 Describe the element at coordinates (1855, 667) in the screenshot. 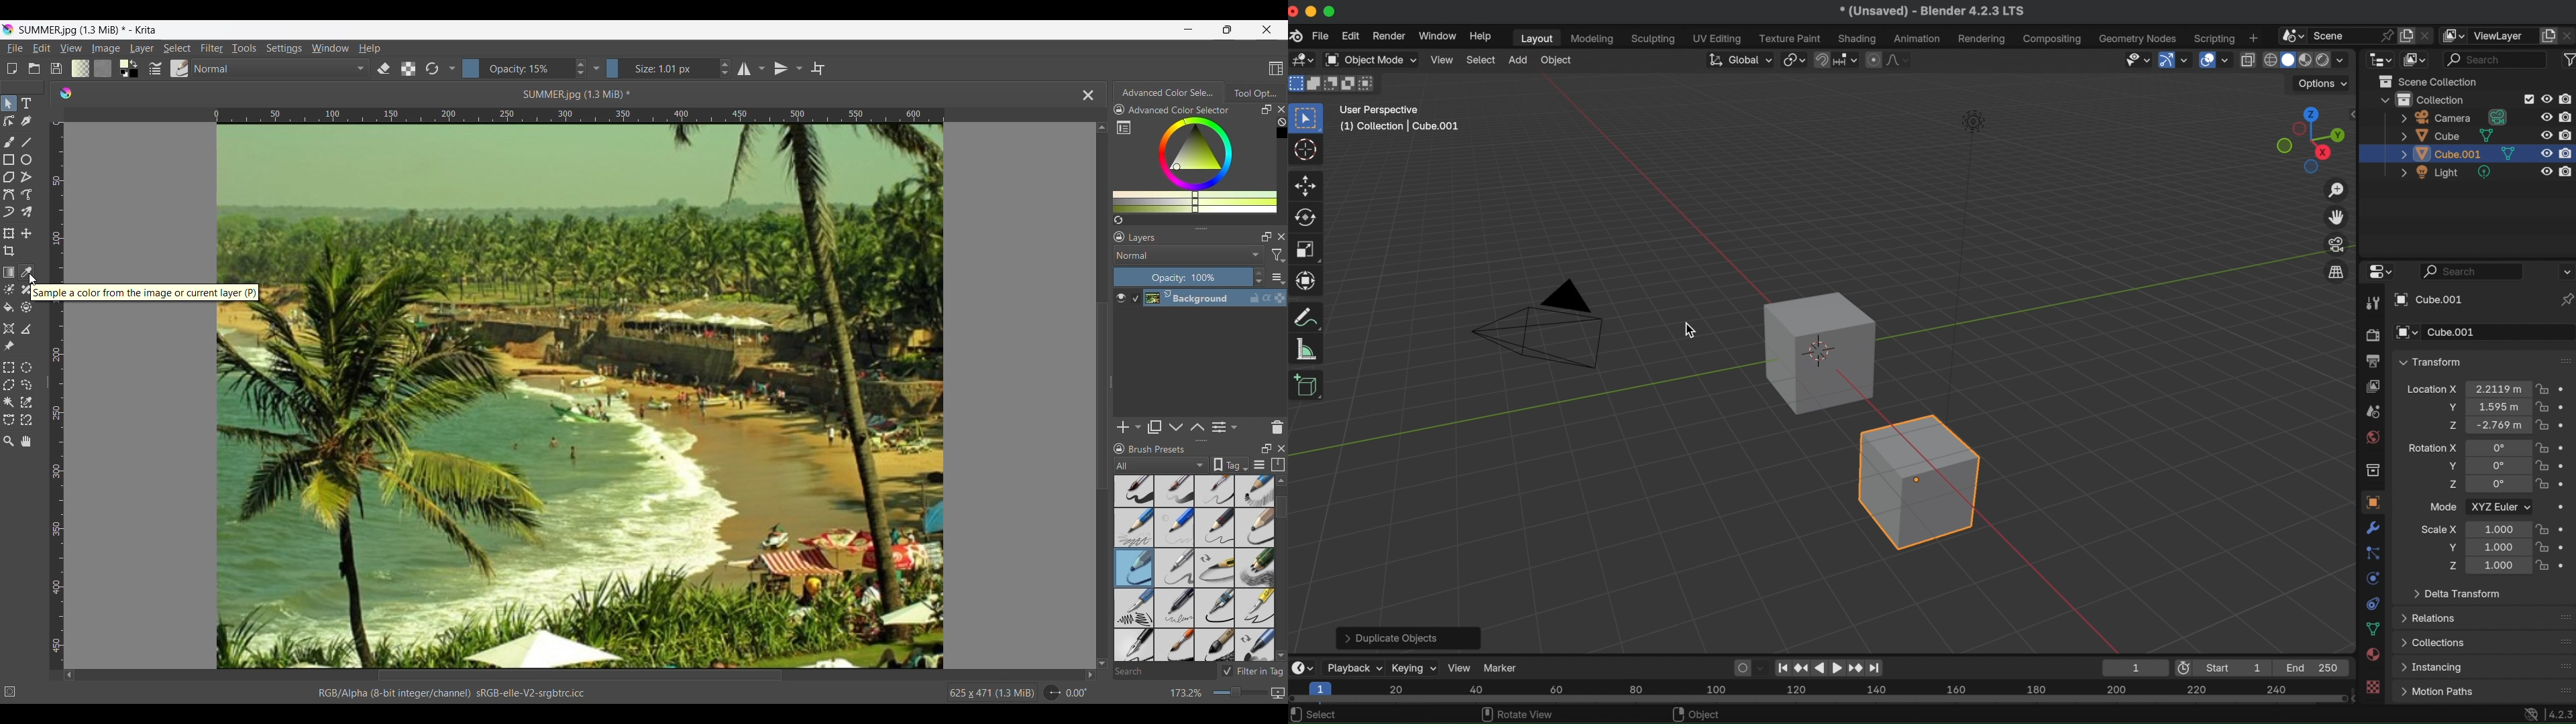

I see `jumpt to keyframe` at that location.